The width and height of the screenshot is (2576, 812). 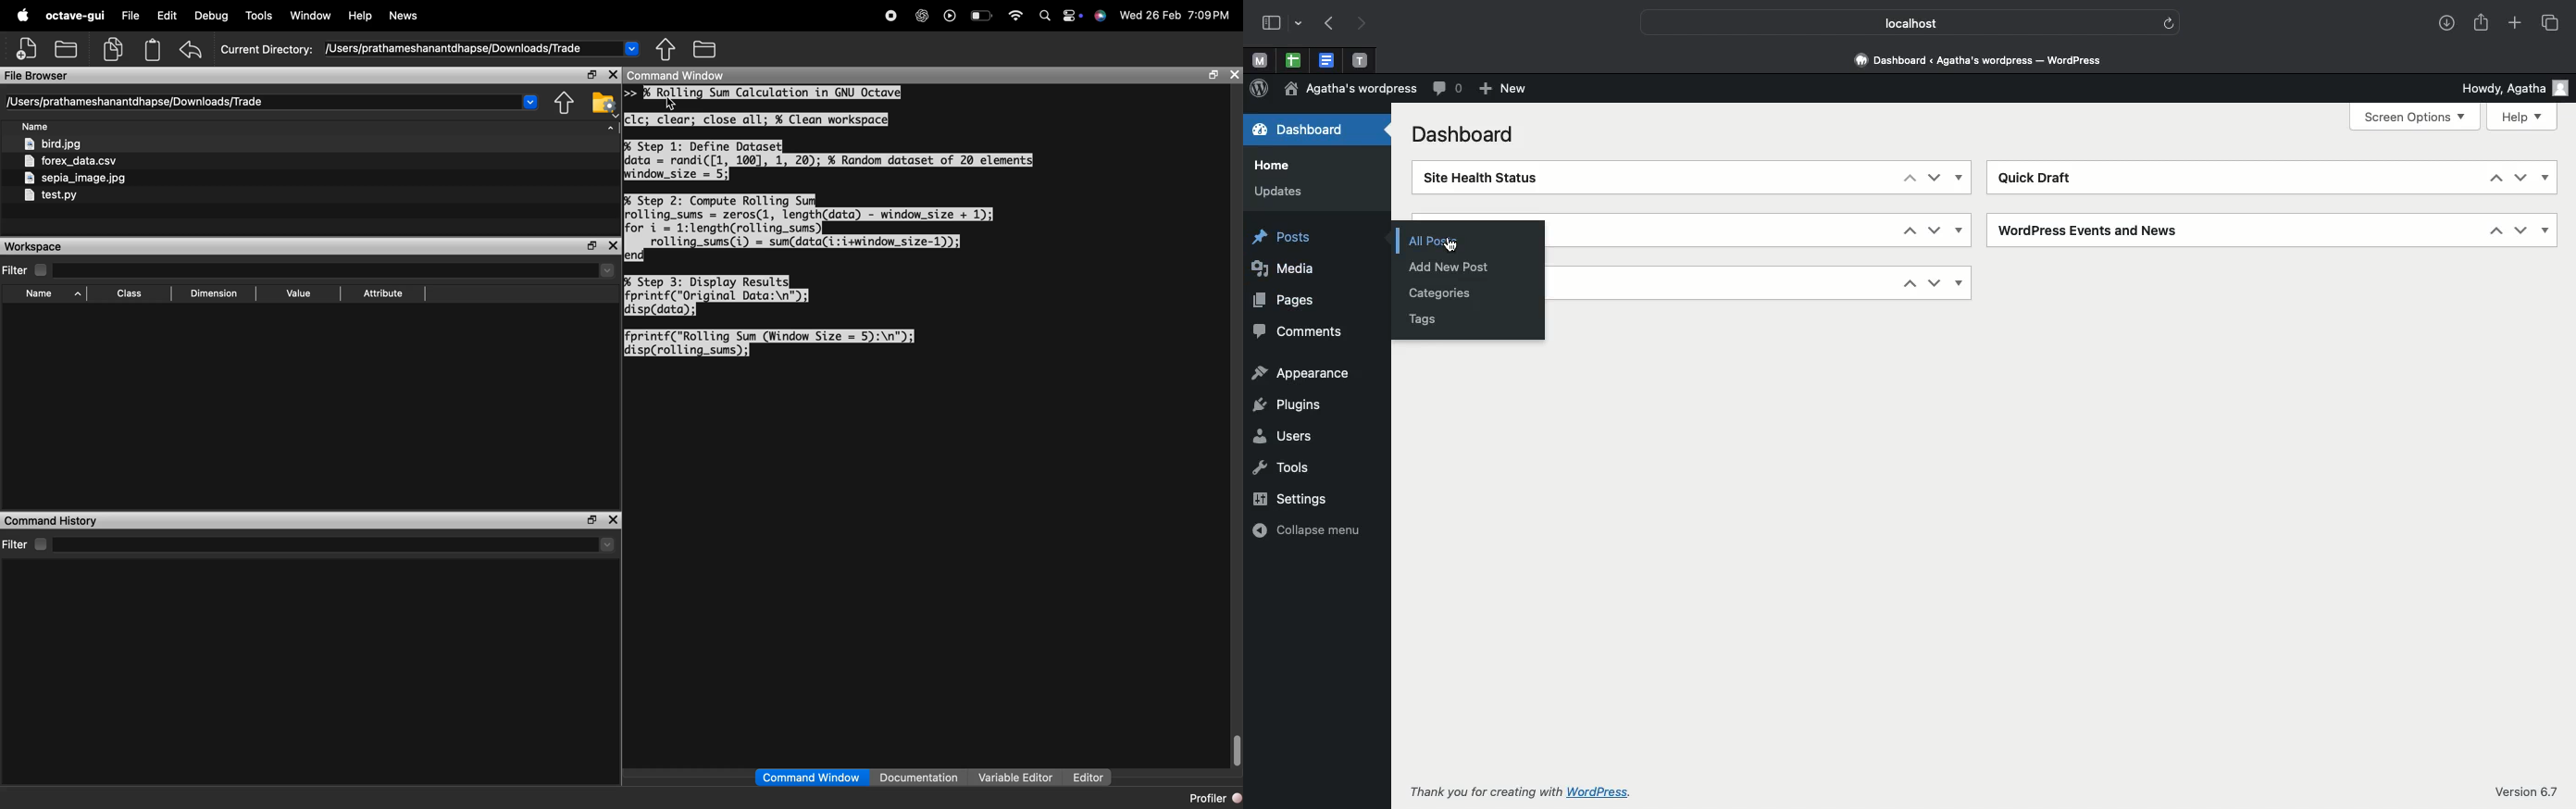 What do you see at coordinates (952, 17) in the screenshot?
I see `play` at bounding box center [952, 17].